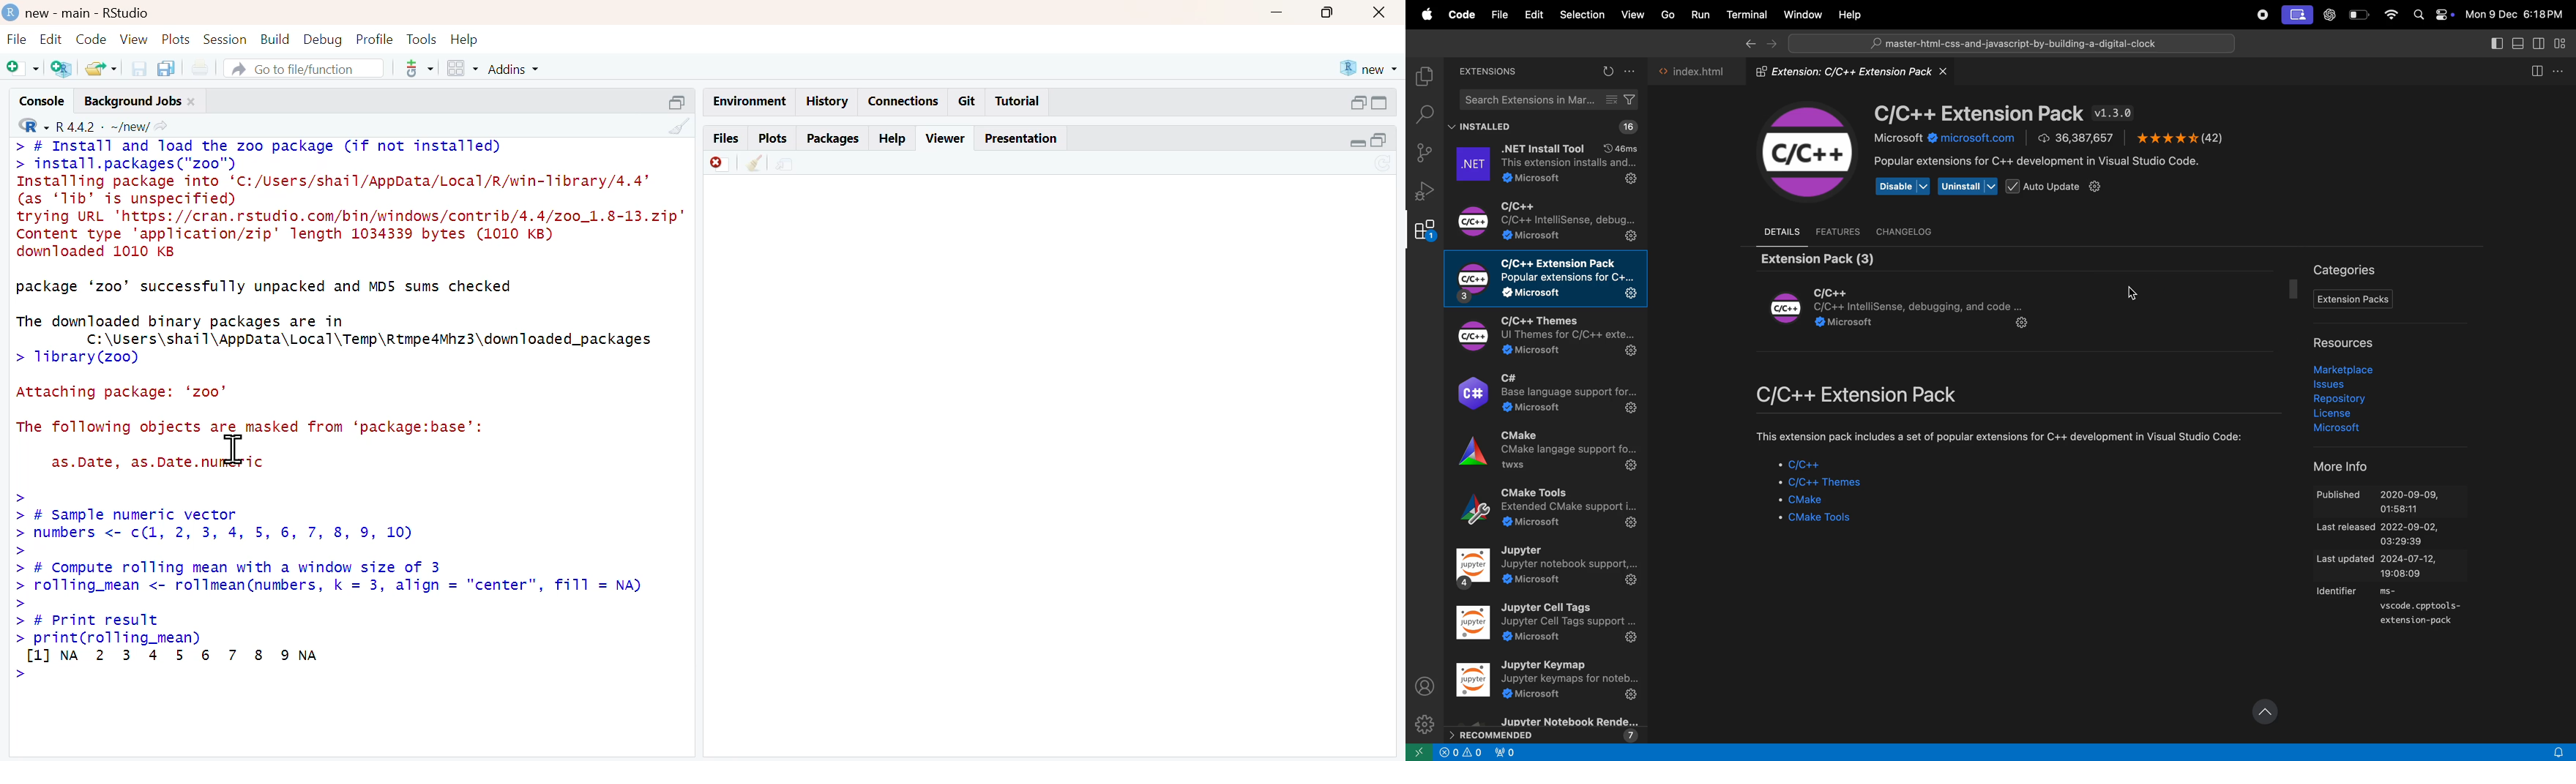  I want to click on console, so click(43, 102).